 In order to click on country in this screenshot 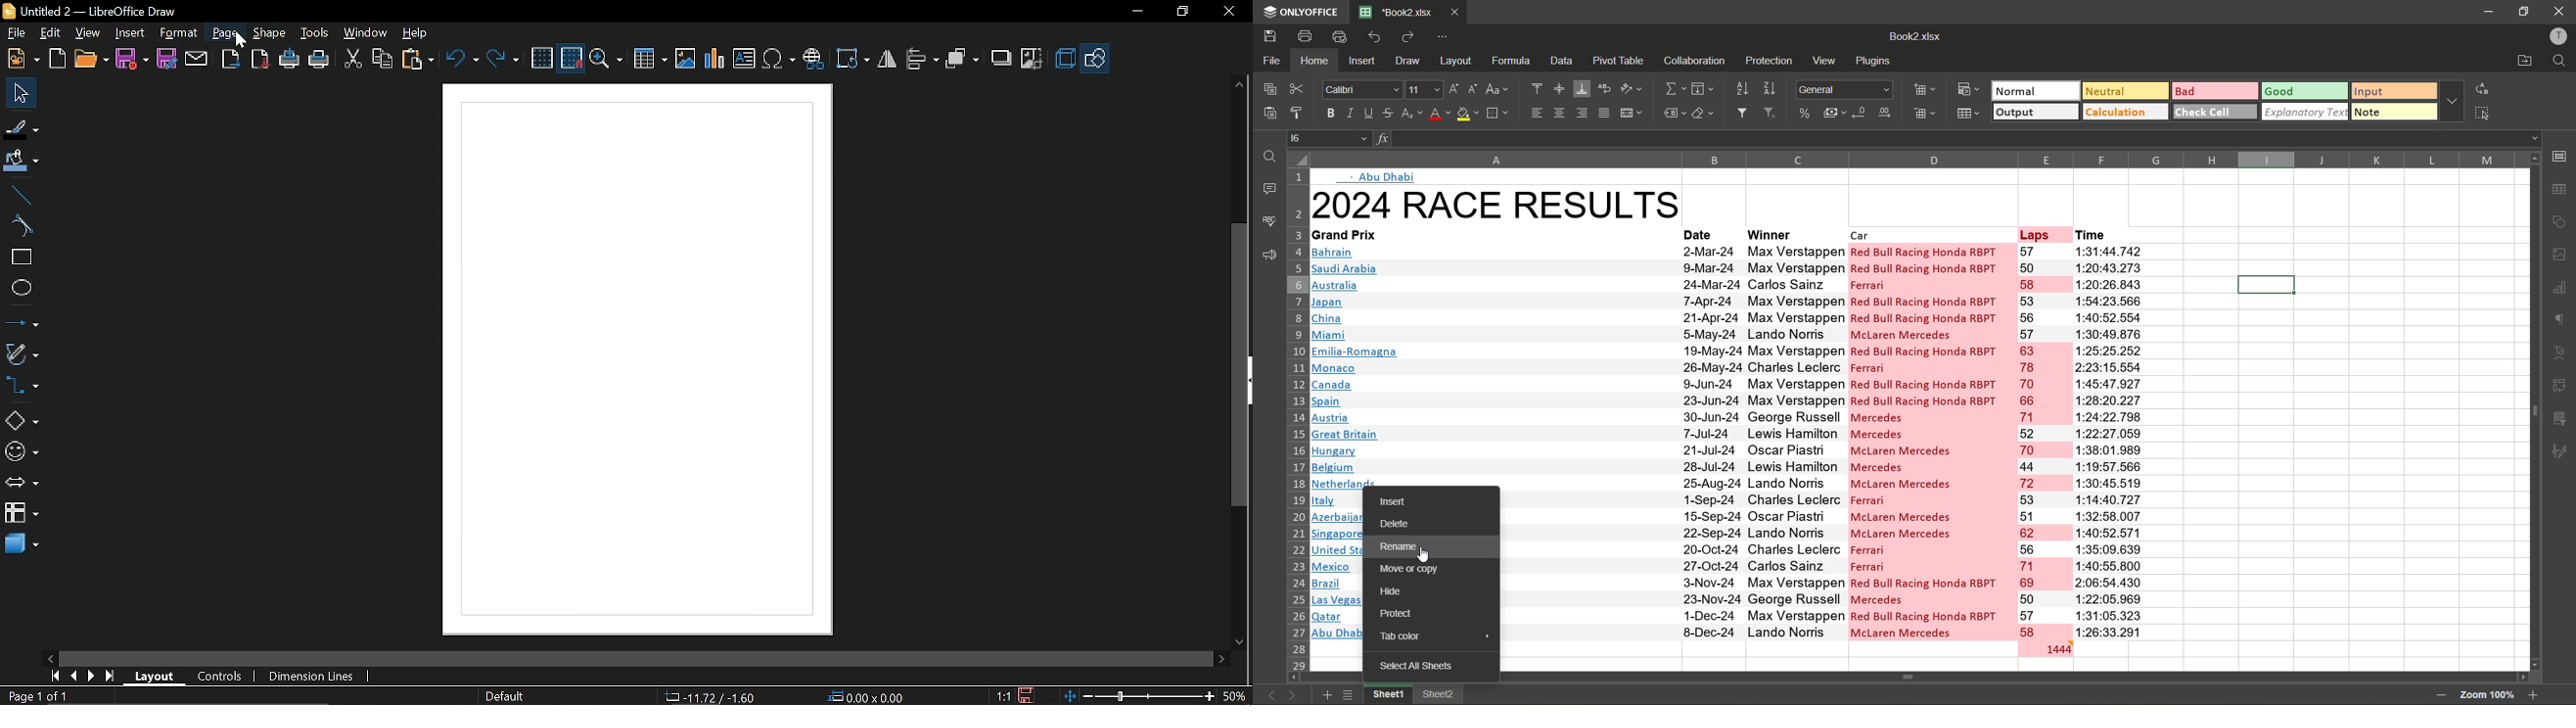, I will do `click(1493, 361)`.